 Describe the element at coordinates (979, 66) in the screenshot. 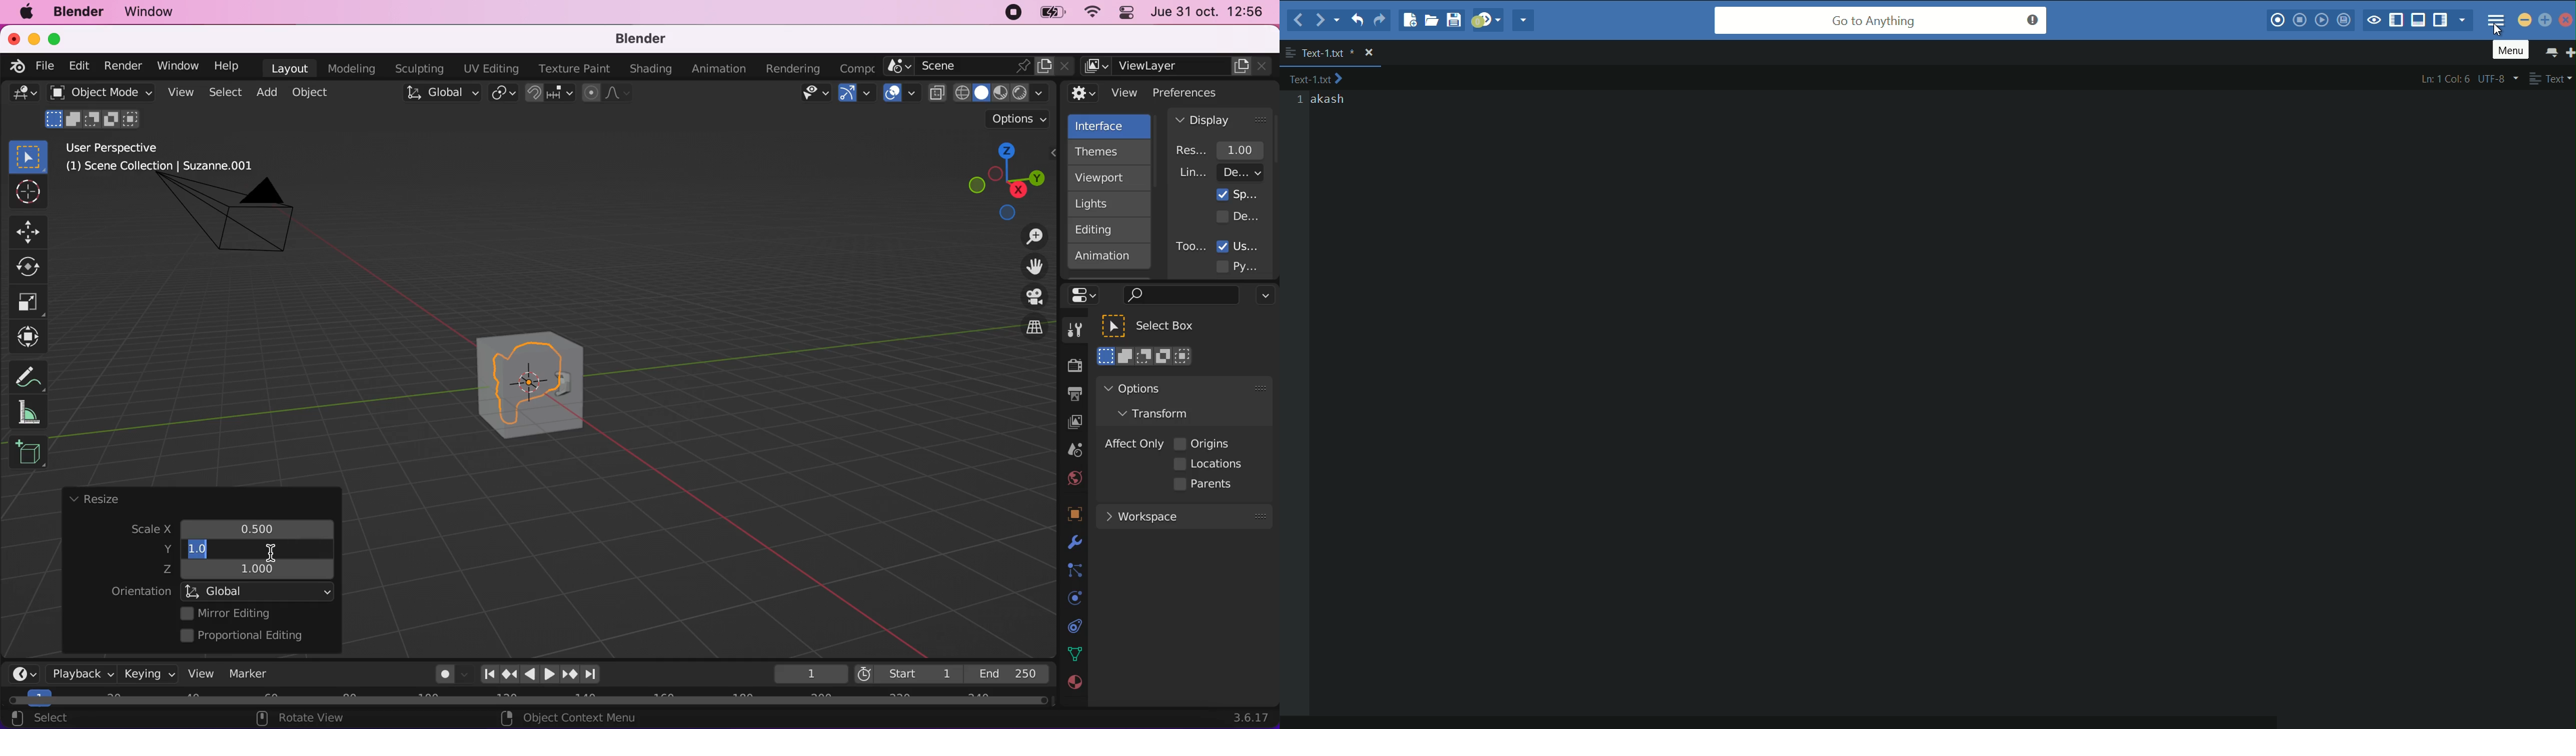

I see `scene` at that location.